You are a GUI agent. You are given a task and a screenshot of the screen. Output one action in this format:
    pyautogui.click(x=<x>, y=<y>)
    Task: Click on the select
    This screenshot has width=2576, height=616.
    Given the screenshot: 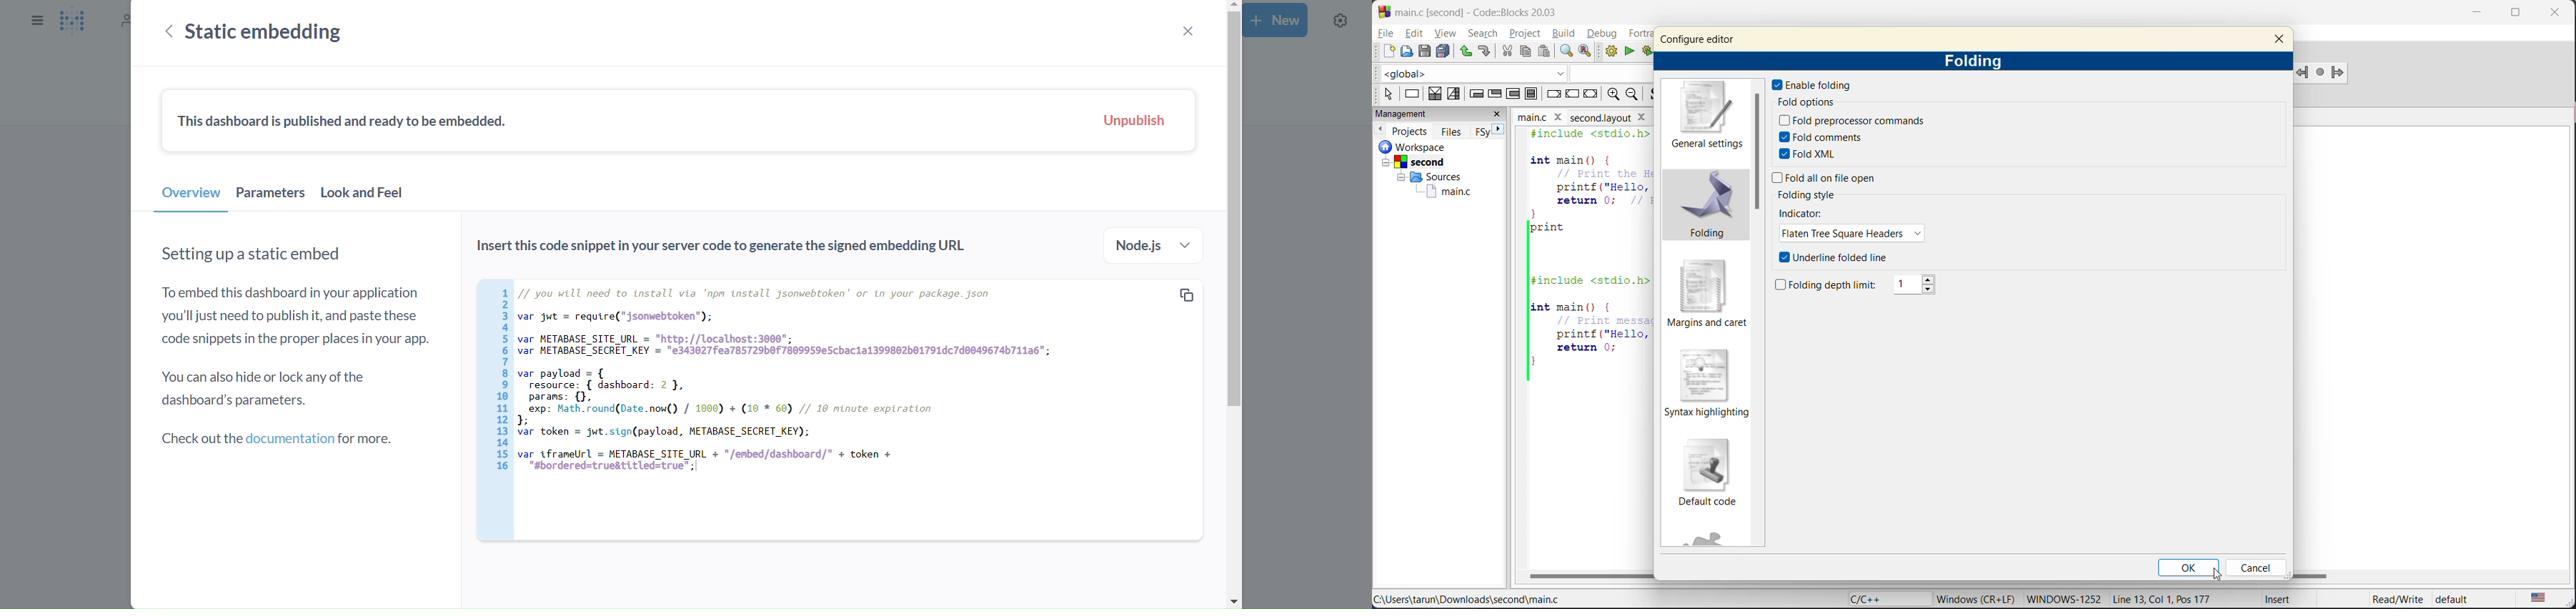 What is the action you would take?
    pyautogui.click(x=1384, y=92)
    